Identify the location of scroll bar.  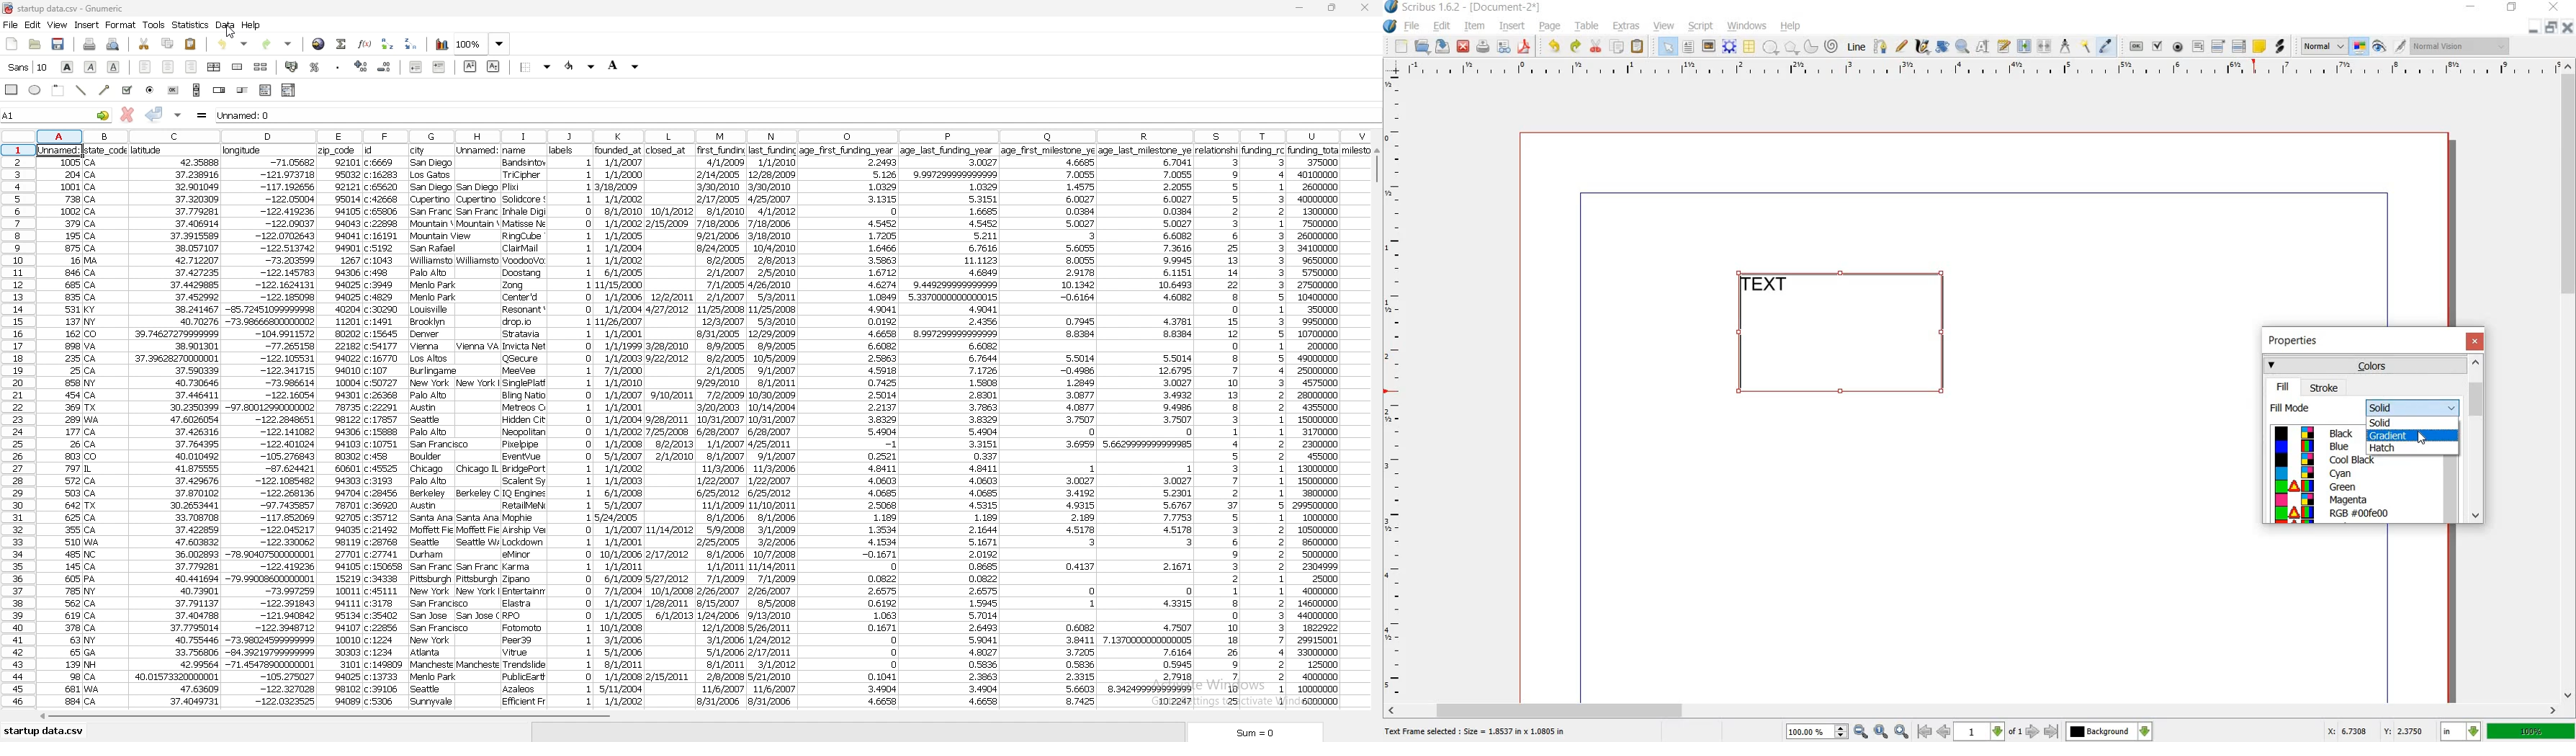
(1974, 709).